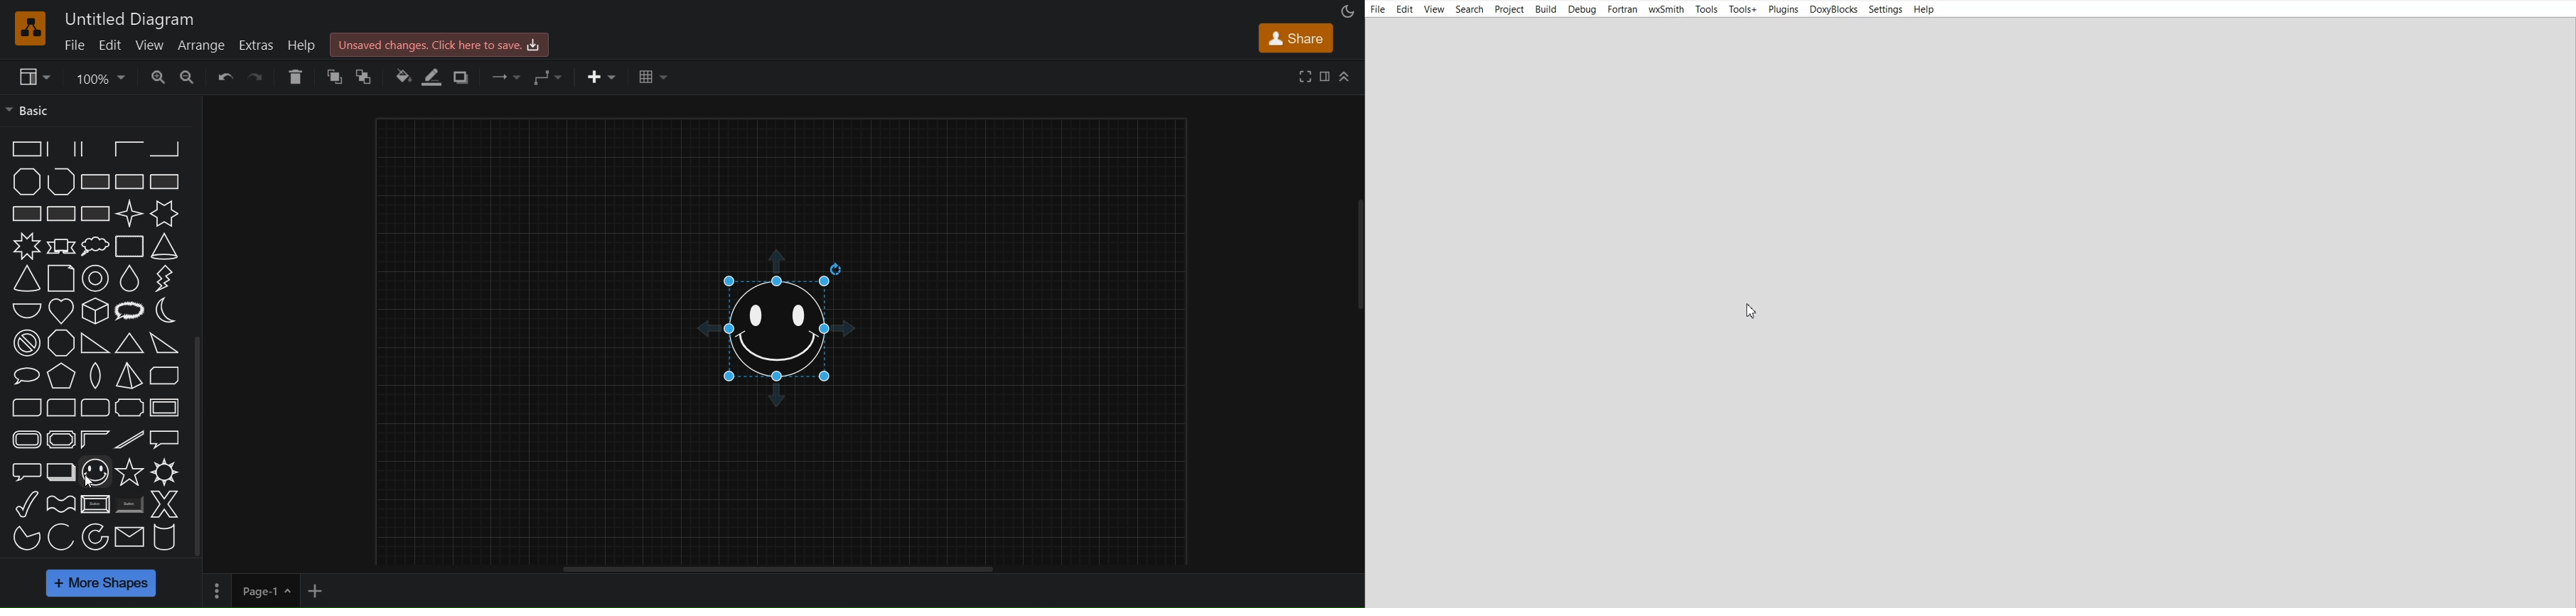  Describe the element at coordinates (128, 344) in the screenshot. I see `obtuse triangle` at that location.